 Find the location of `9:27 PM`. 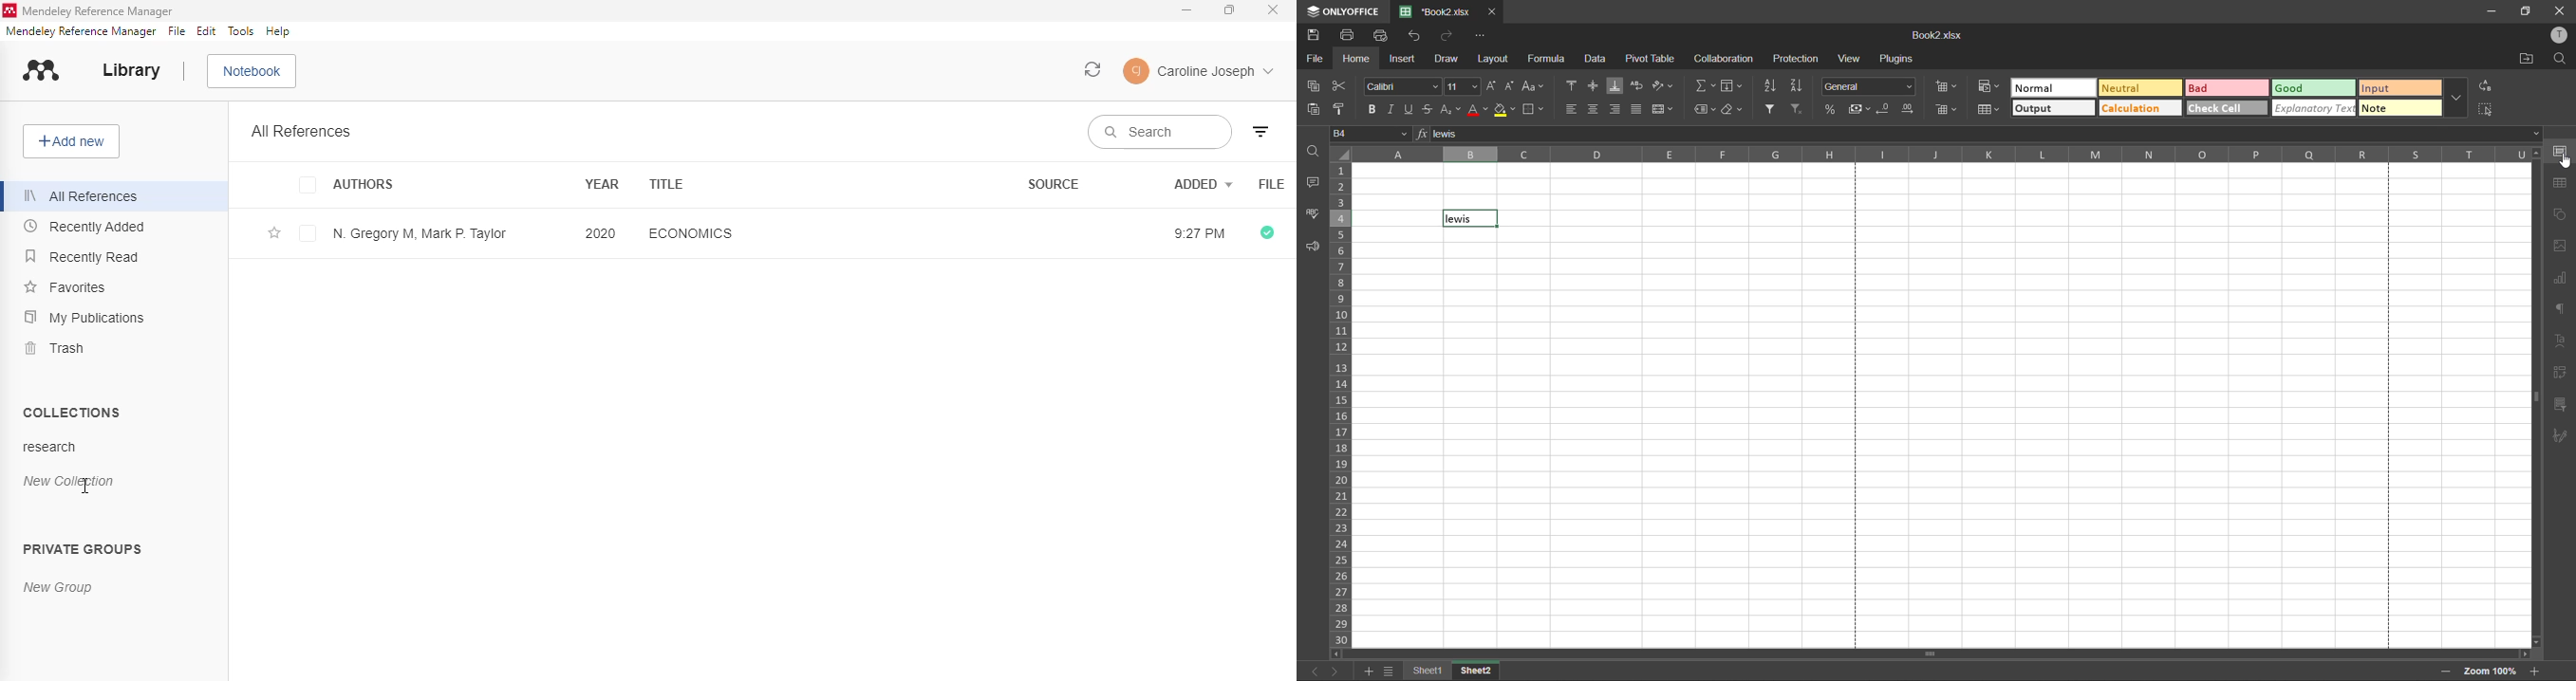

9:27 PM is located at coordinates (1196, 234).